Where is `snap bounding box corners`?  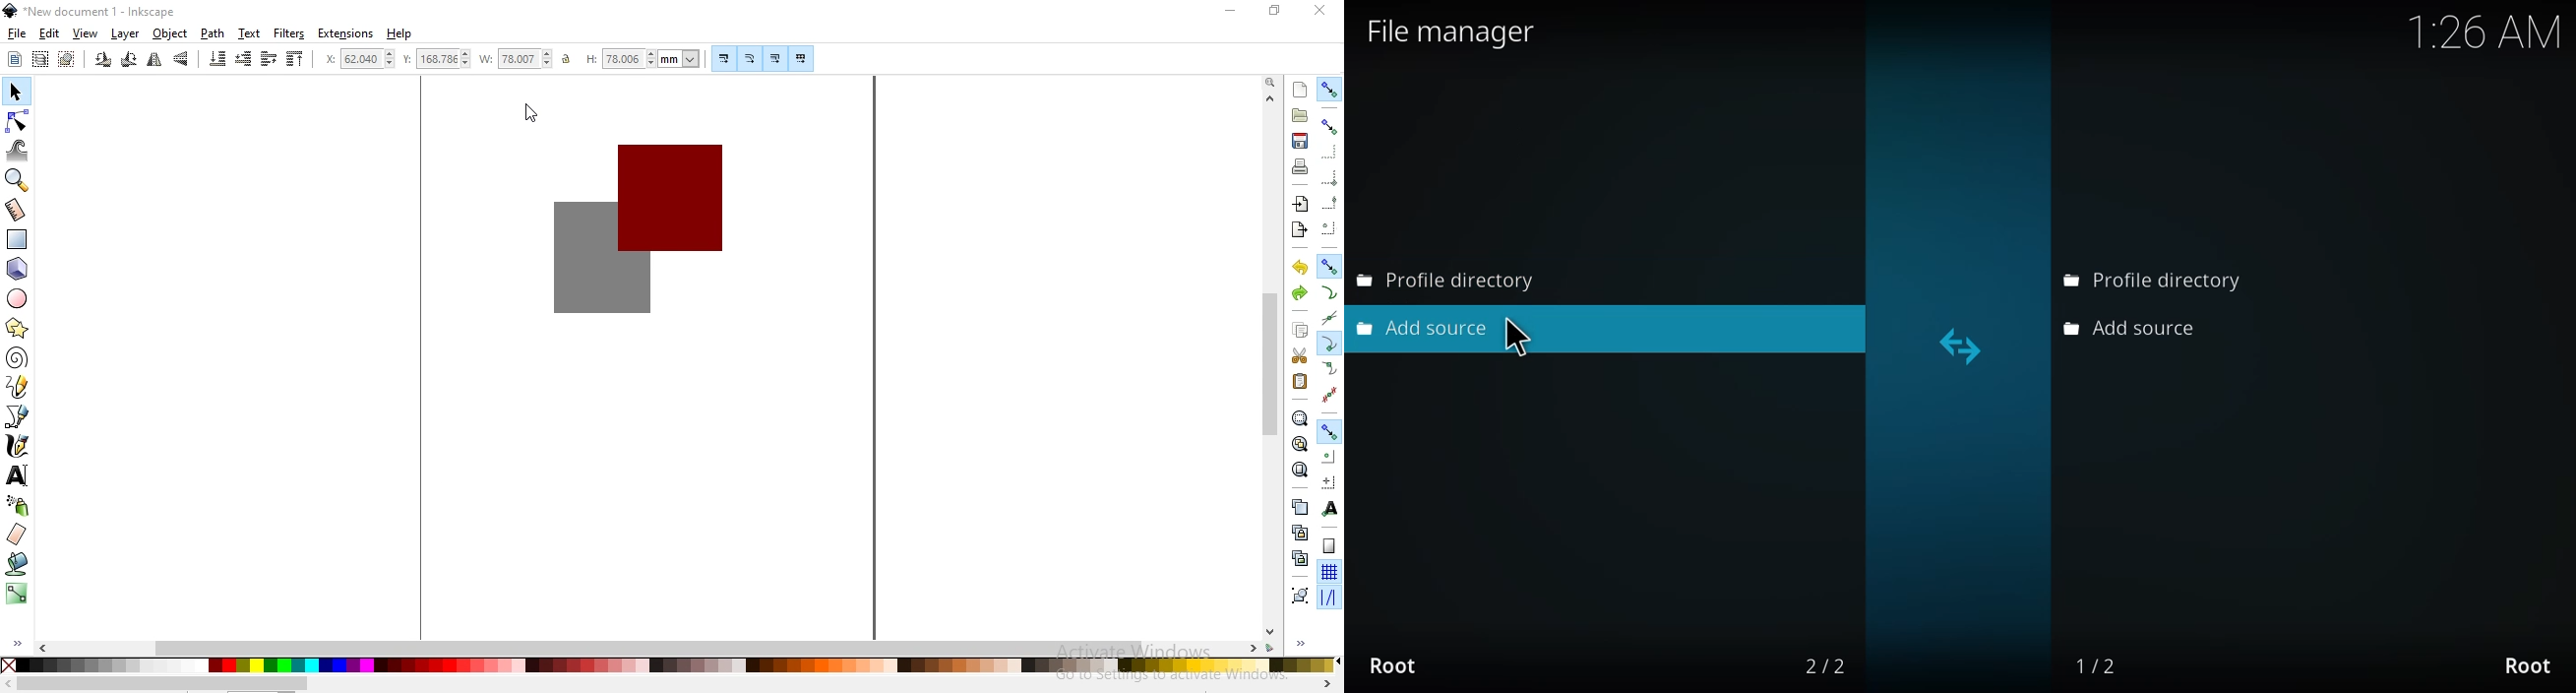
snap bounding box corners is located at coordinates (1328, 152).